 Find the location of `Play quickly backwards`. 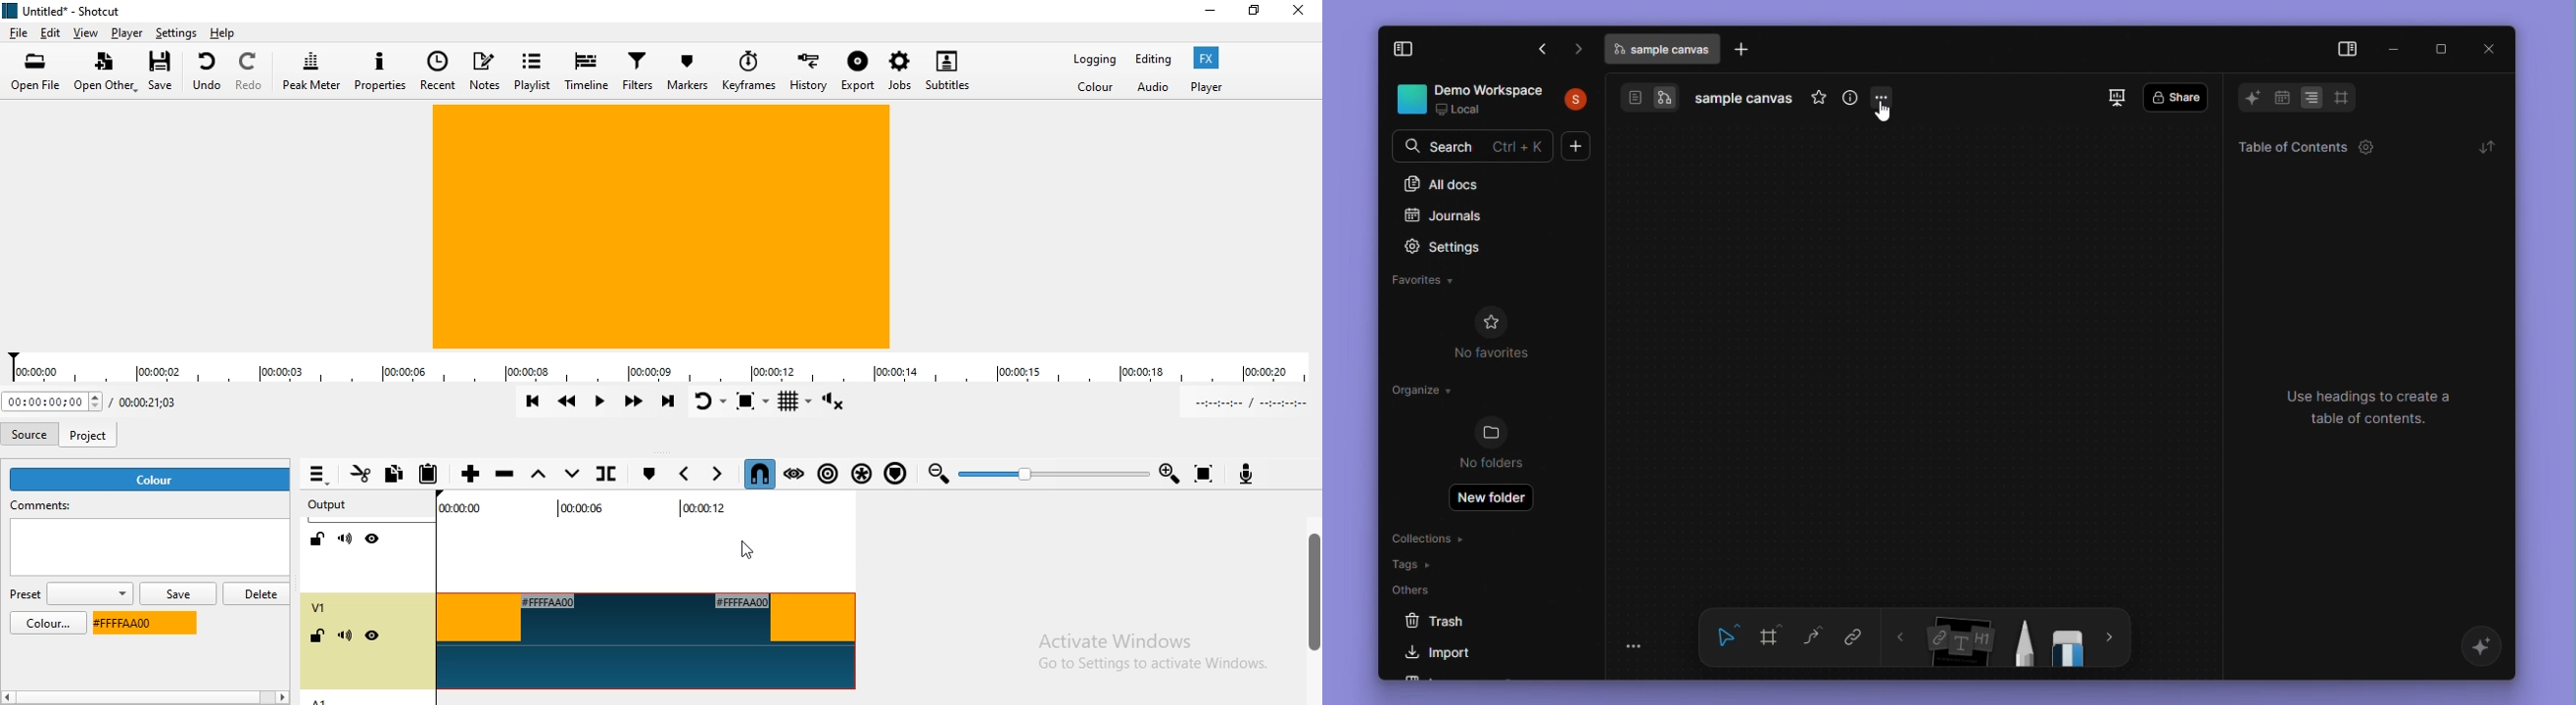

Play quickly backwards is located at coordinates (567, 401).